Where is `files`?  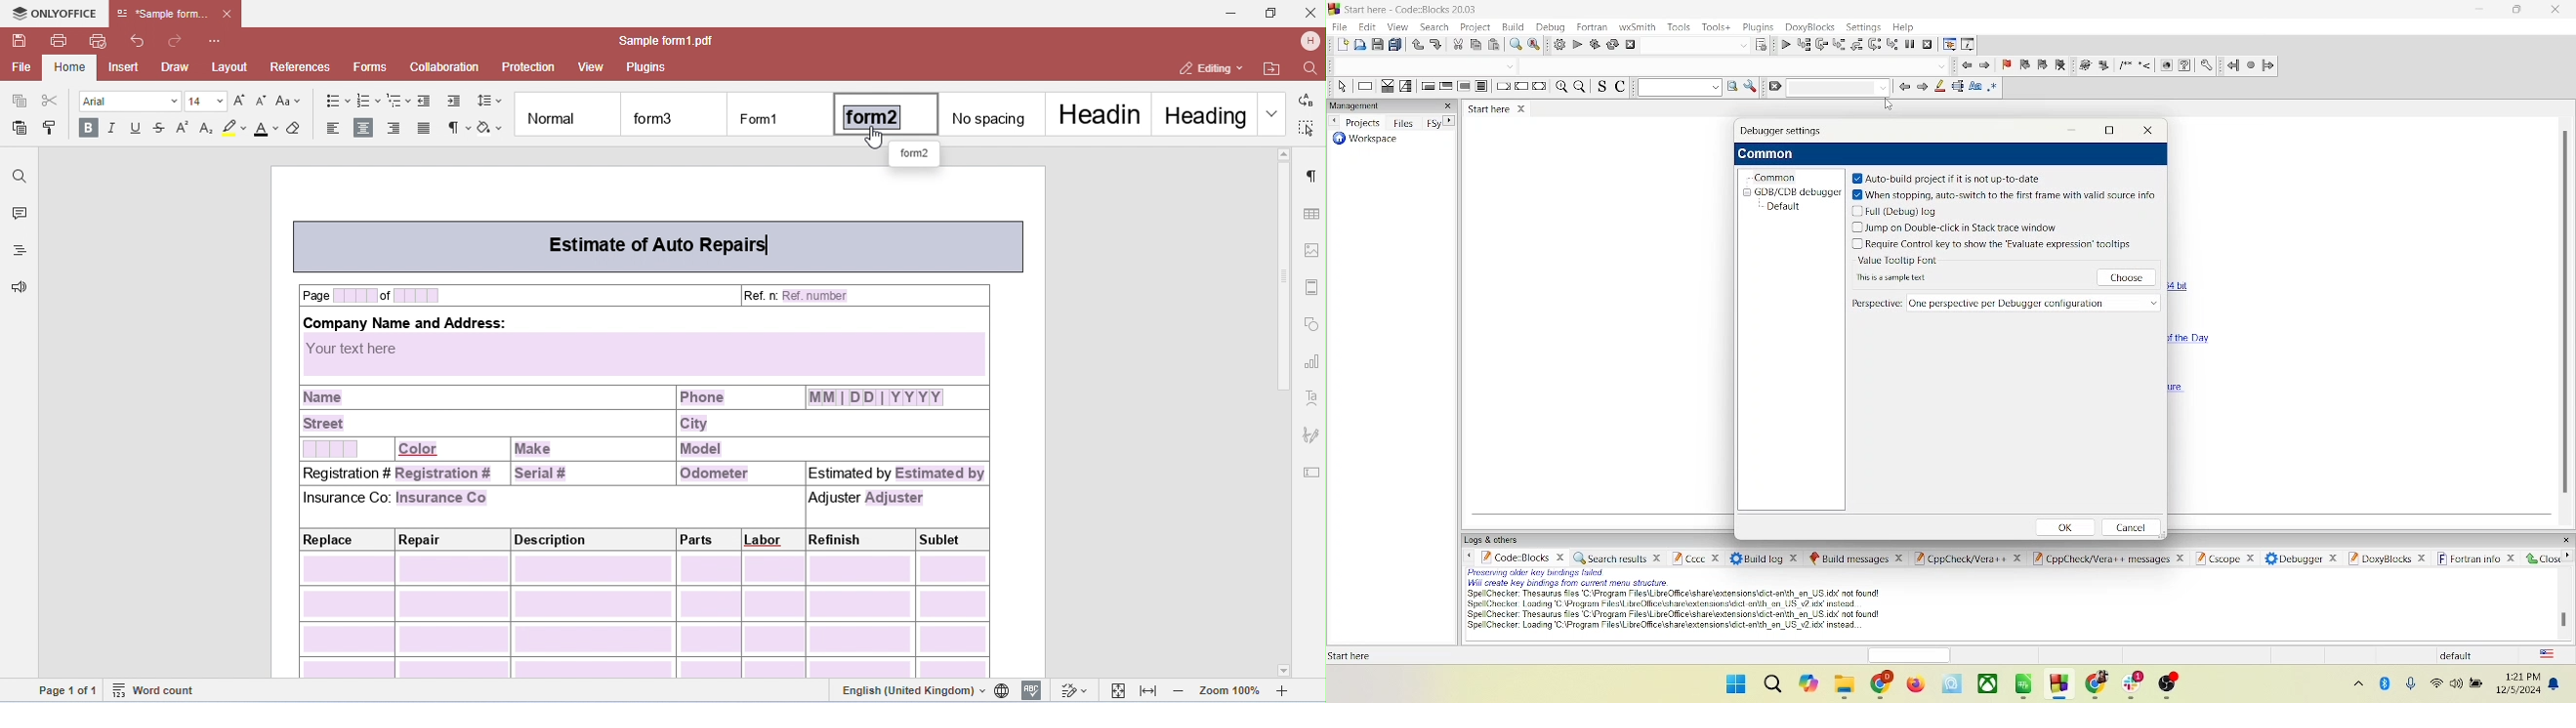
files is located at coordinates (1404, 122).